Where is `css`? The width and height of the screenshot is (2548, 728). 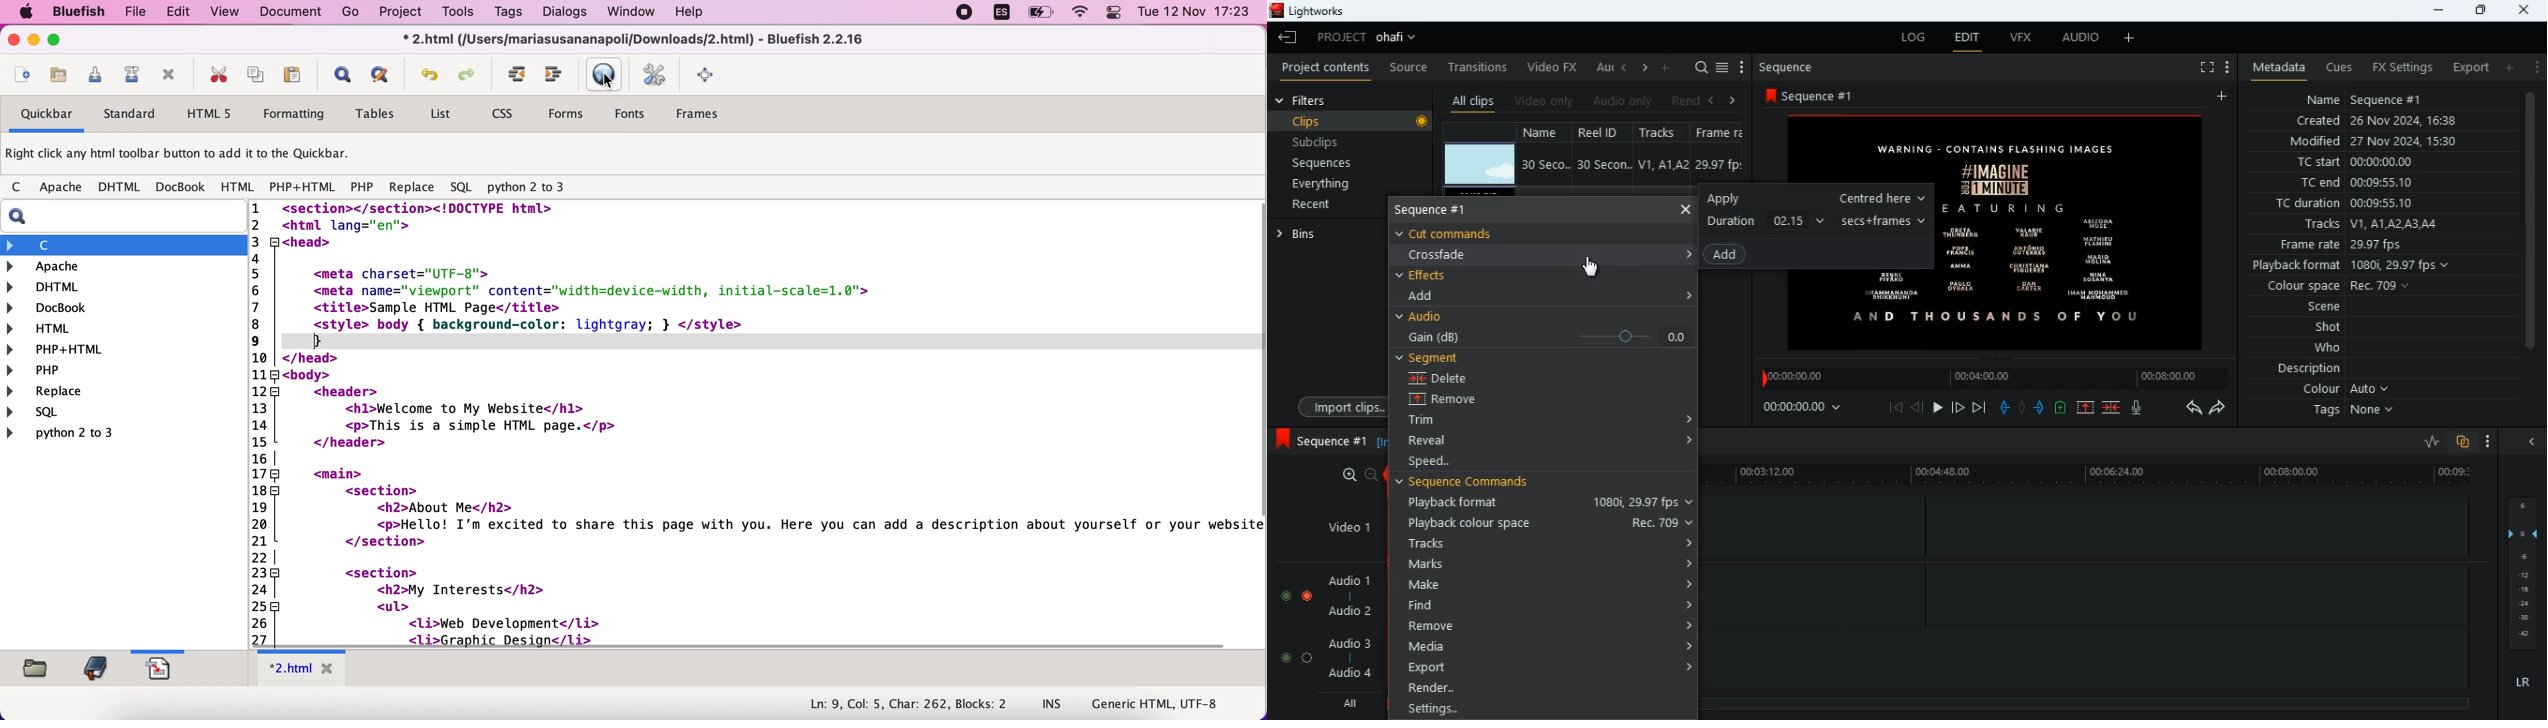
css is located at coordinates (510, 112).